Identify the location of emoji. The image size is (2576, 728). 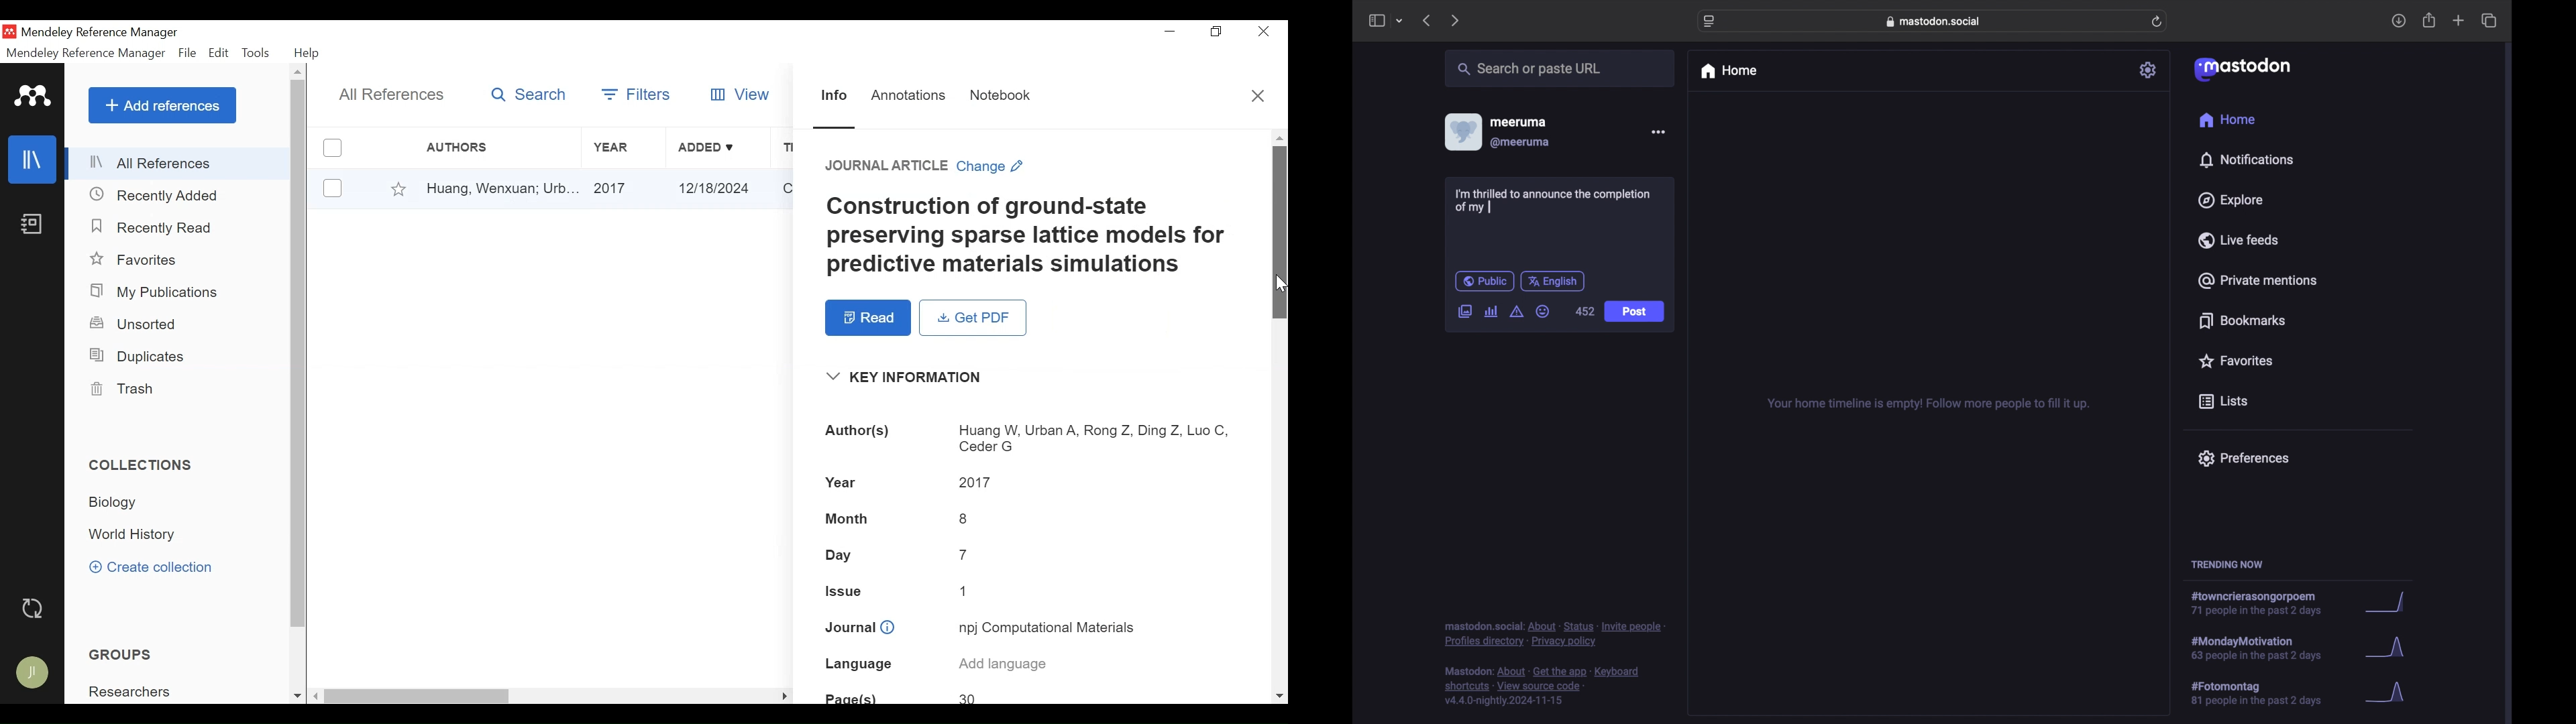
(1543, 311).